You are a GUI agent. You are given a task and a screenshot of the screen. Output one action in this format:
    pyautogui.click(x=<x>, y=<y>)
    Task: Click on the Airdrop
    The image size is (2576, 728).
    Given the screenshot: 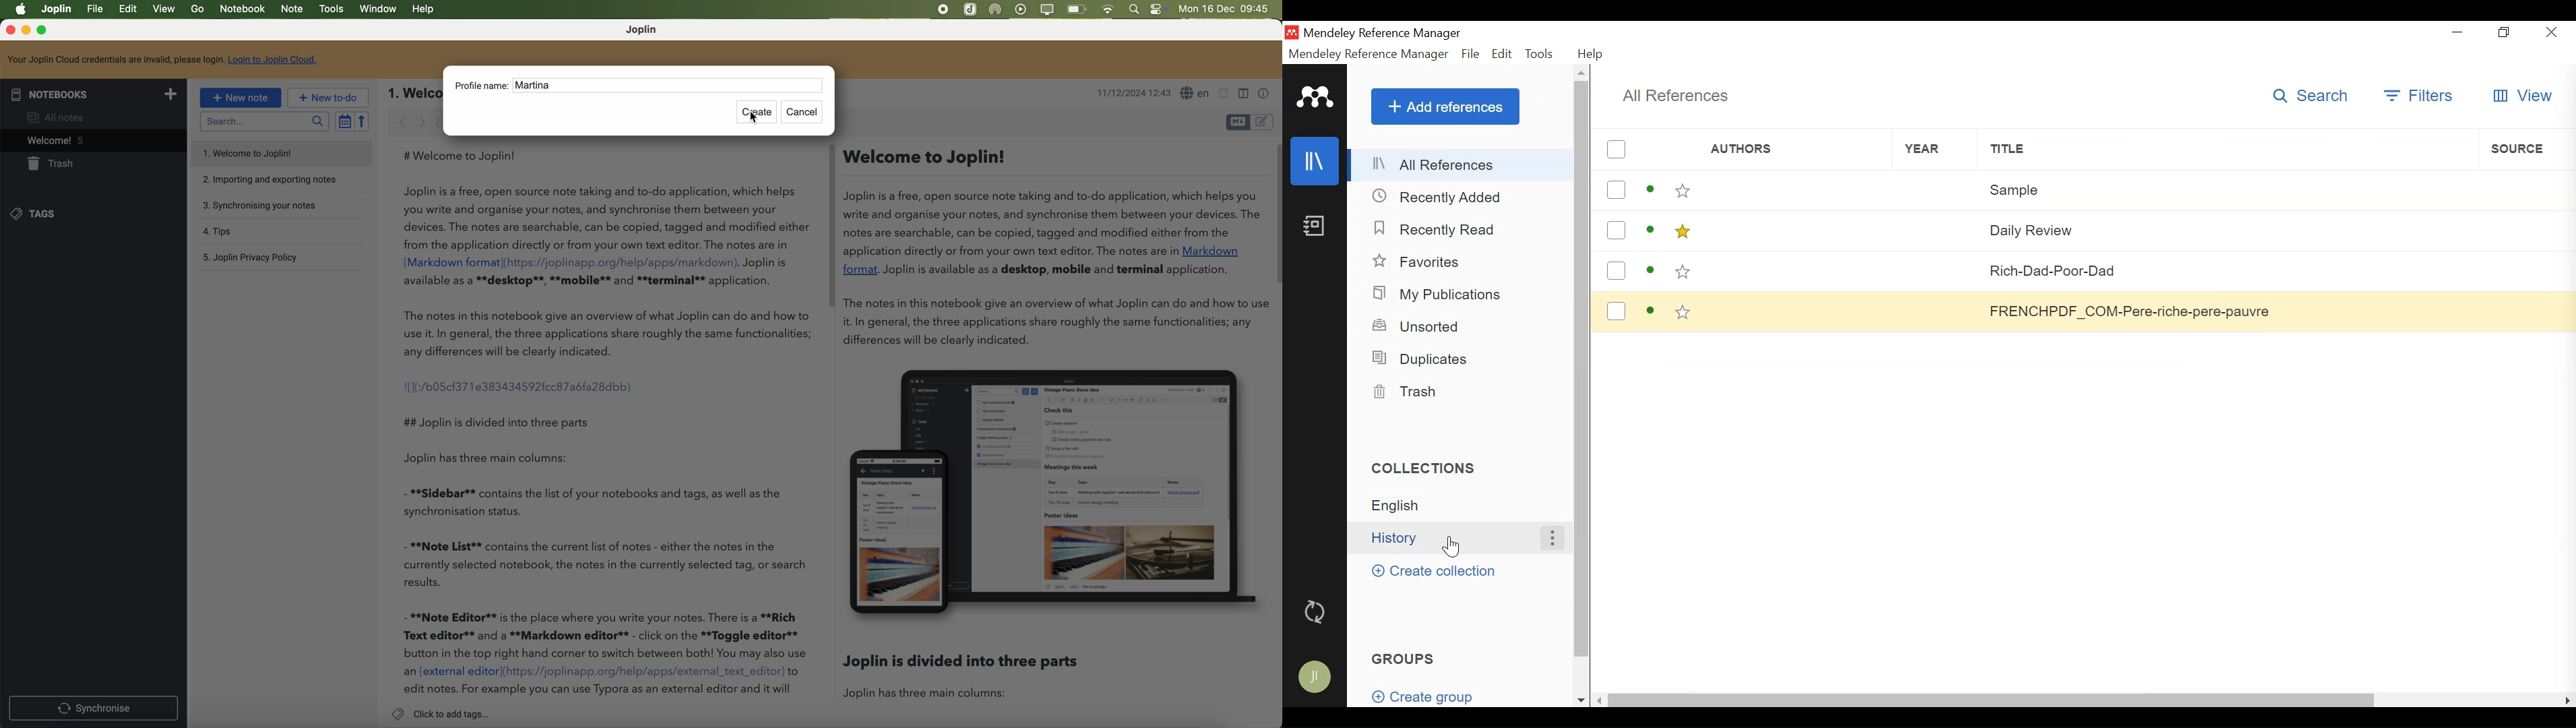 What is the action you would take?
    pyautogui.click(x=998, y=10)
    